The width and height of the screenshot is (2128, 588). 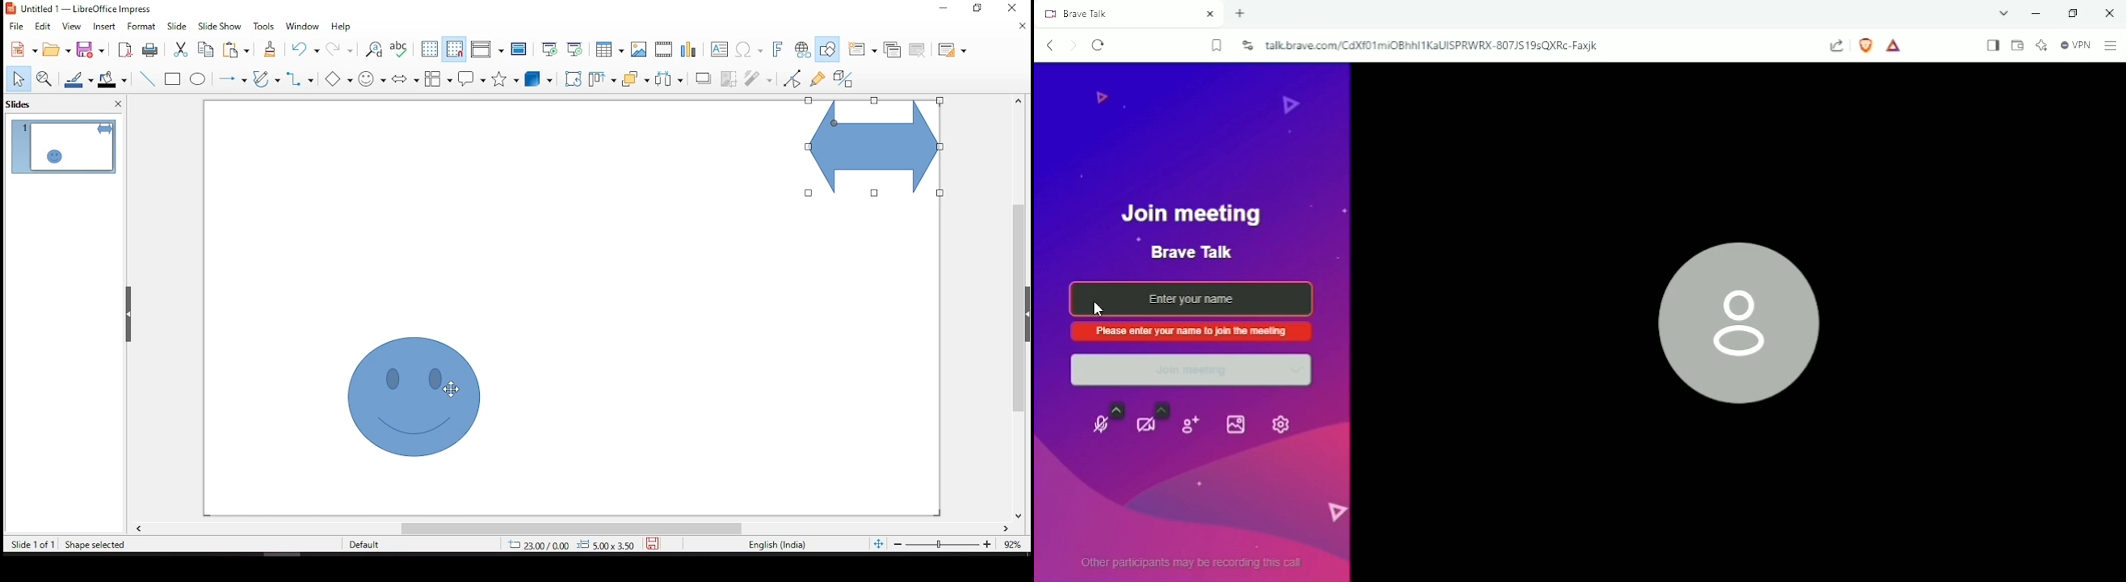 What do you see at coordinates (1012, 8) in the screenshot?
I see `close window` at bounding box center [1012, 8].